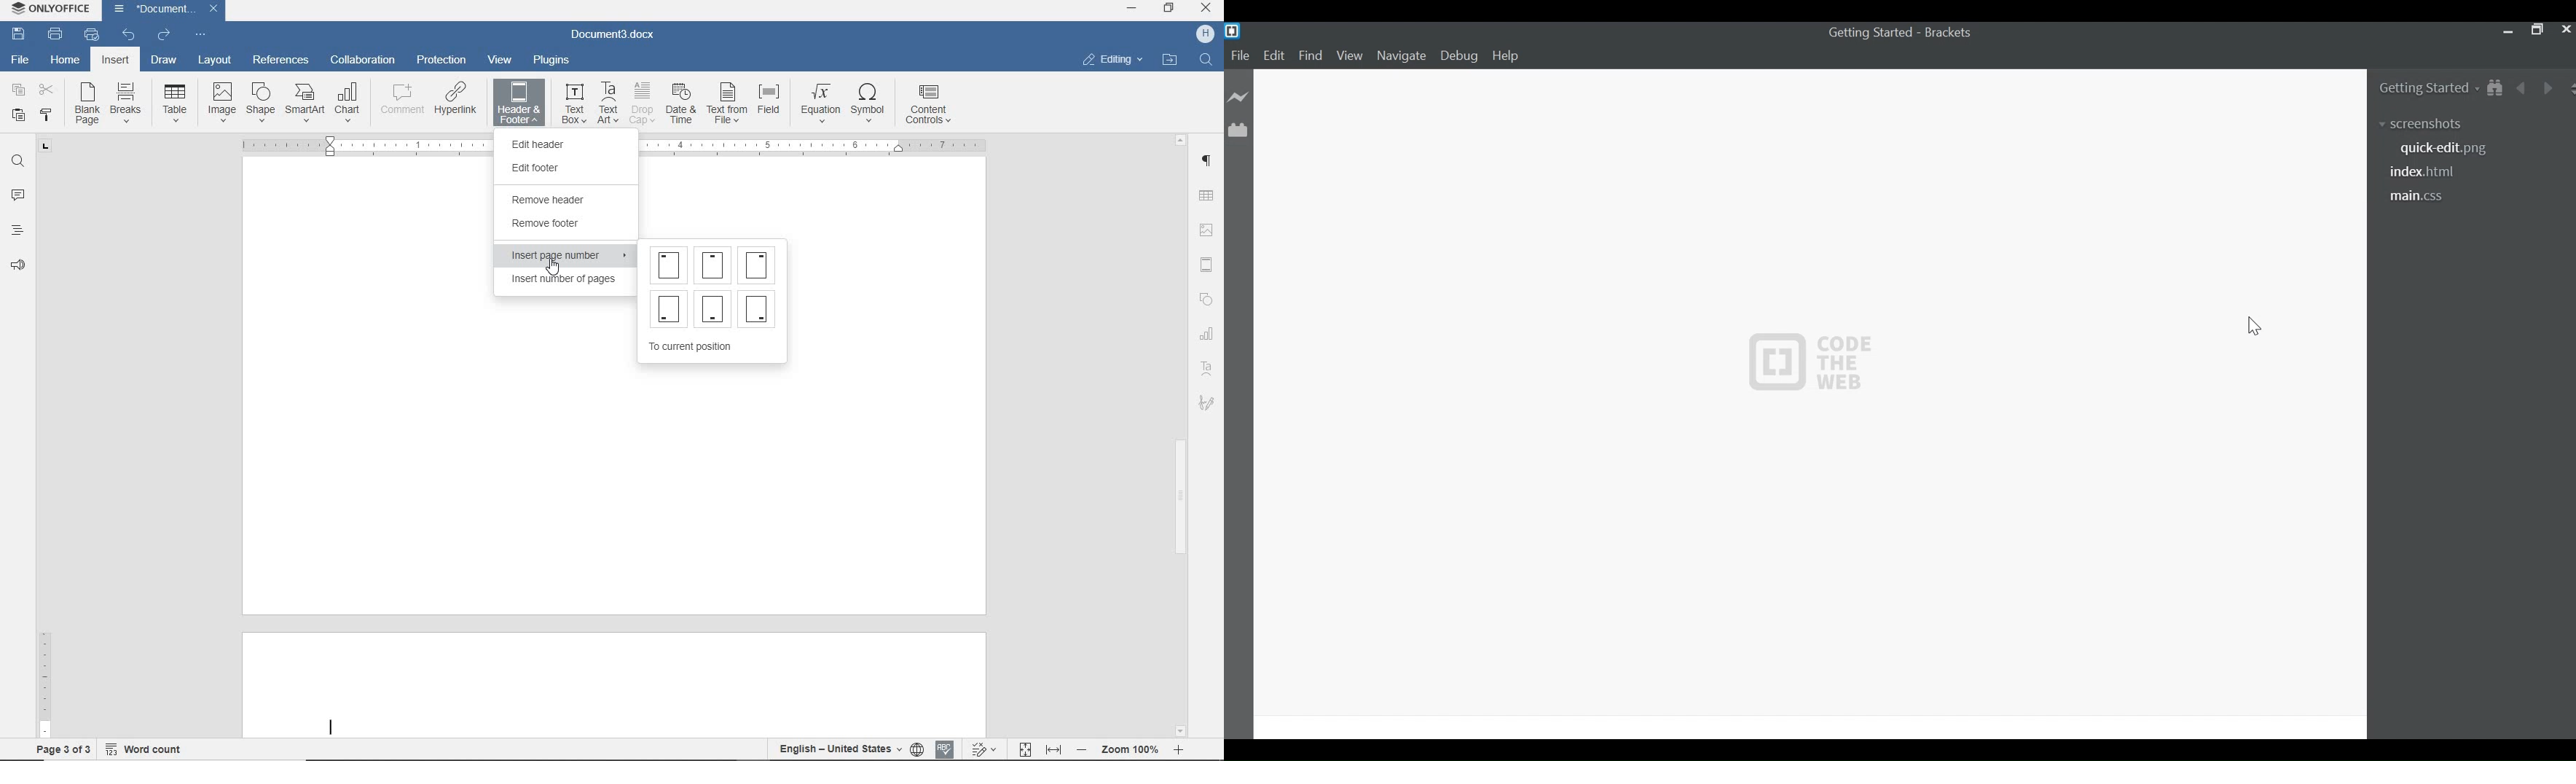 This screenshot has height=784, width=2576. Describe the element at coordinates (1275, 56) in the screenshot. I see `Edit` at that location.